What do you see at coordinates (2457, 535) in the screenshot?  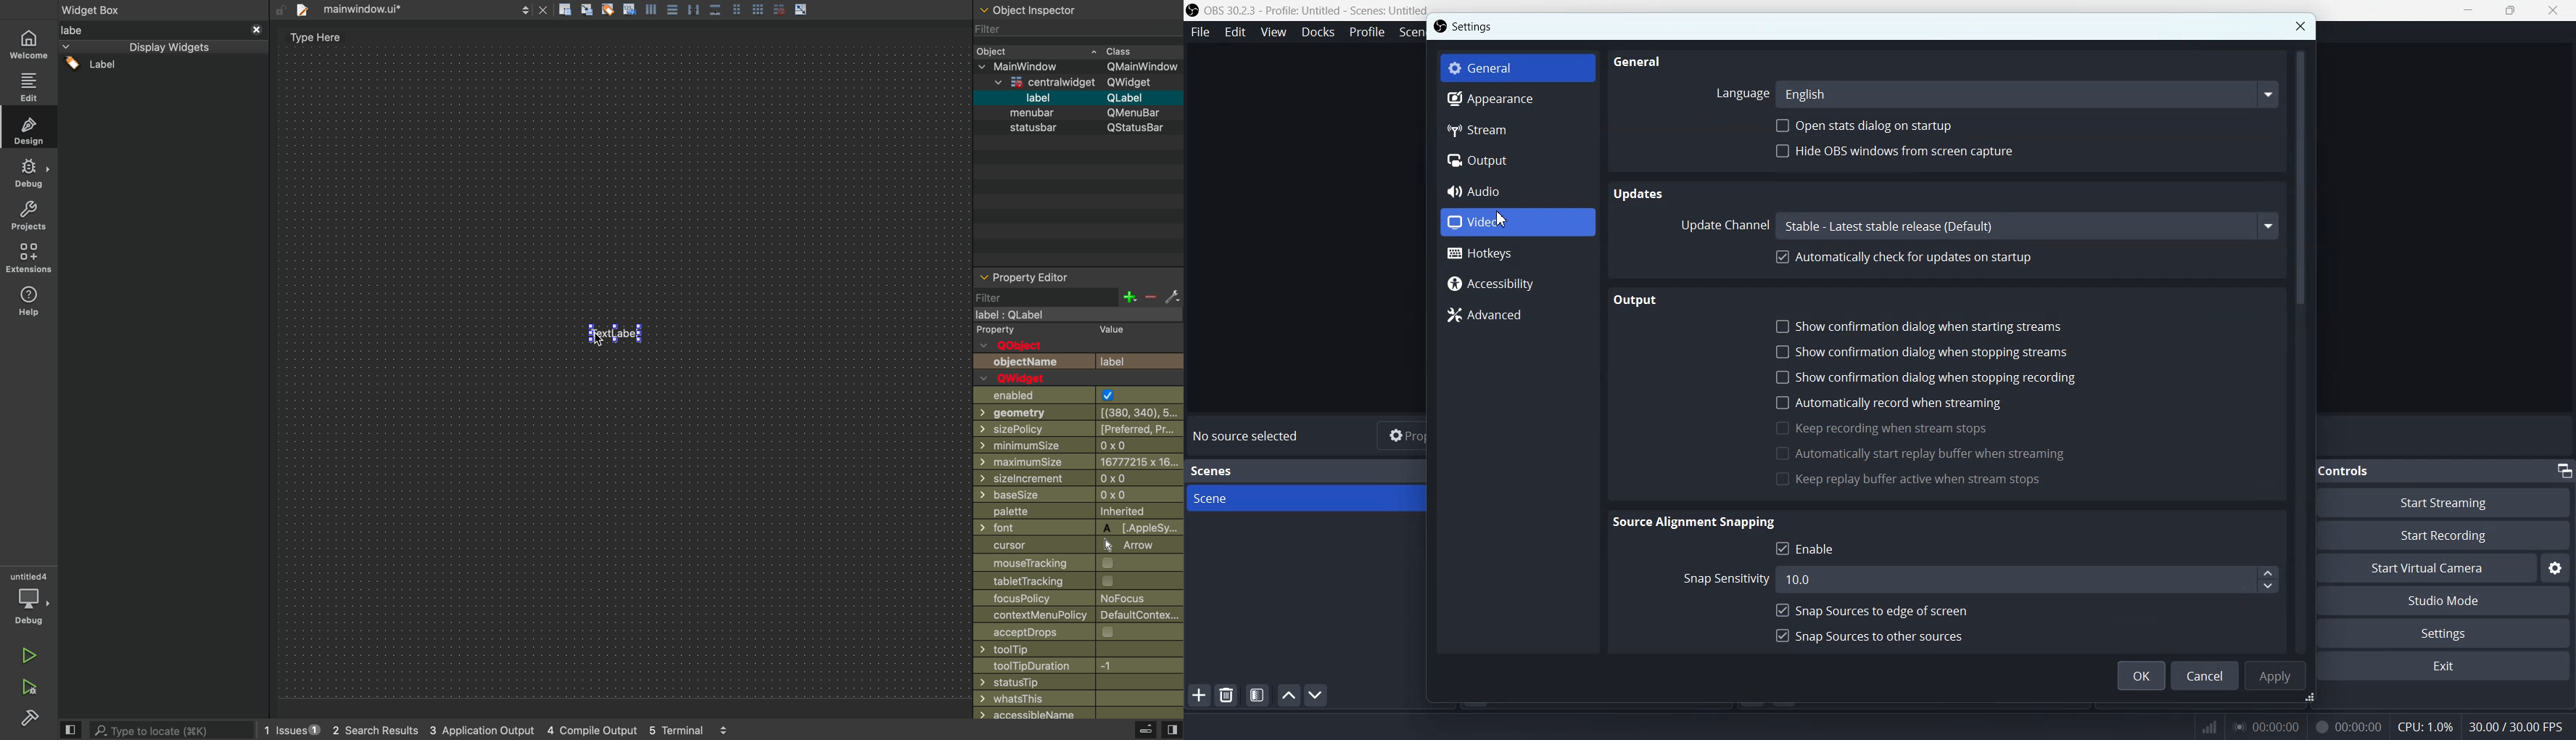 I see `Start Recording` at bounding box center [2457, 535].